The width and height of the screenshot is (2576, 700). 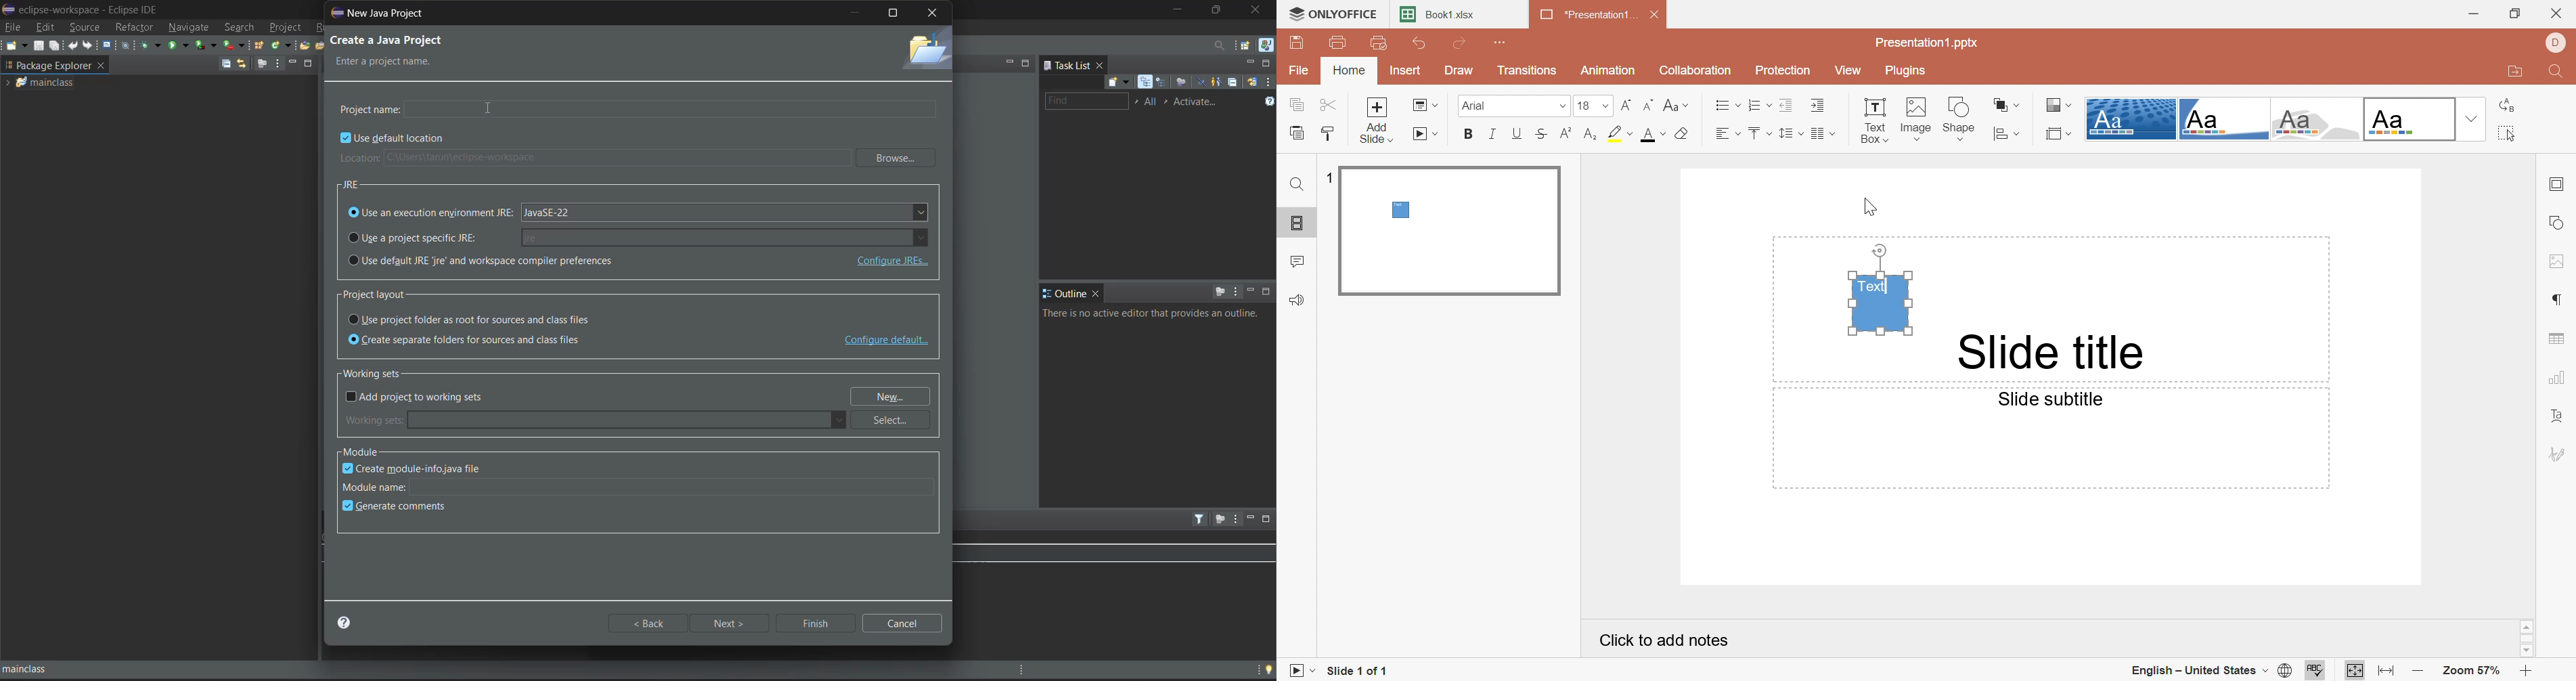 What do you see at coordinates (1300, 72) in the screenshot?
I see `File` at bounding box center [1300, 72].